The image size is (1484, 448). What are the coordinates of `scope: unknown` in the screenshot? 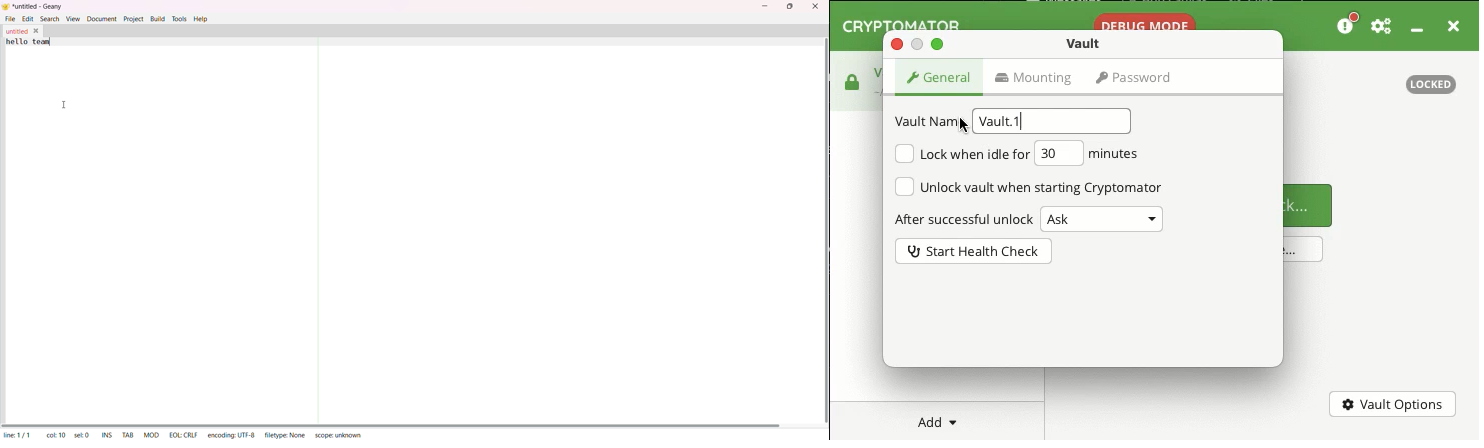 It's located at (339, 434).